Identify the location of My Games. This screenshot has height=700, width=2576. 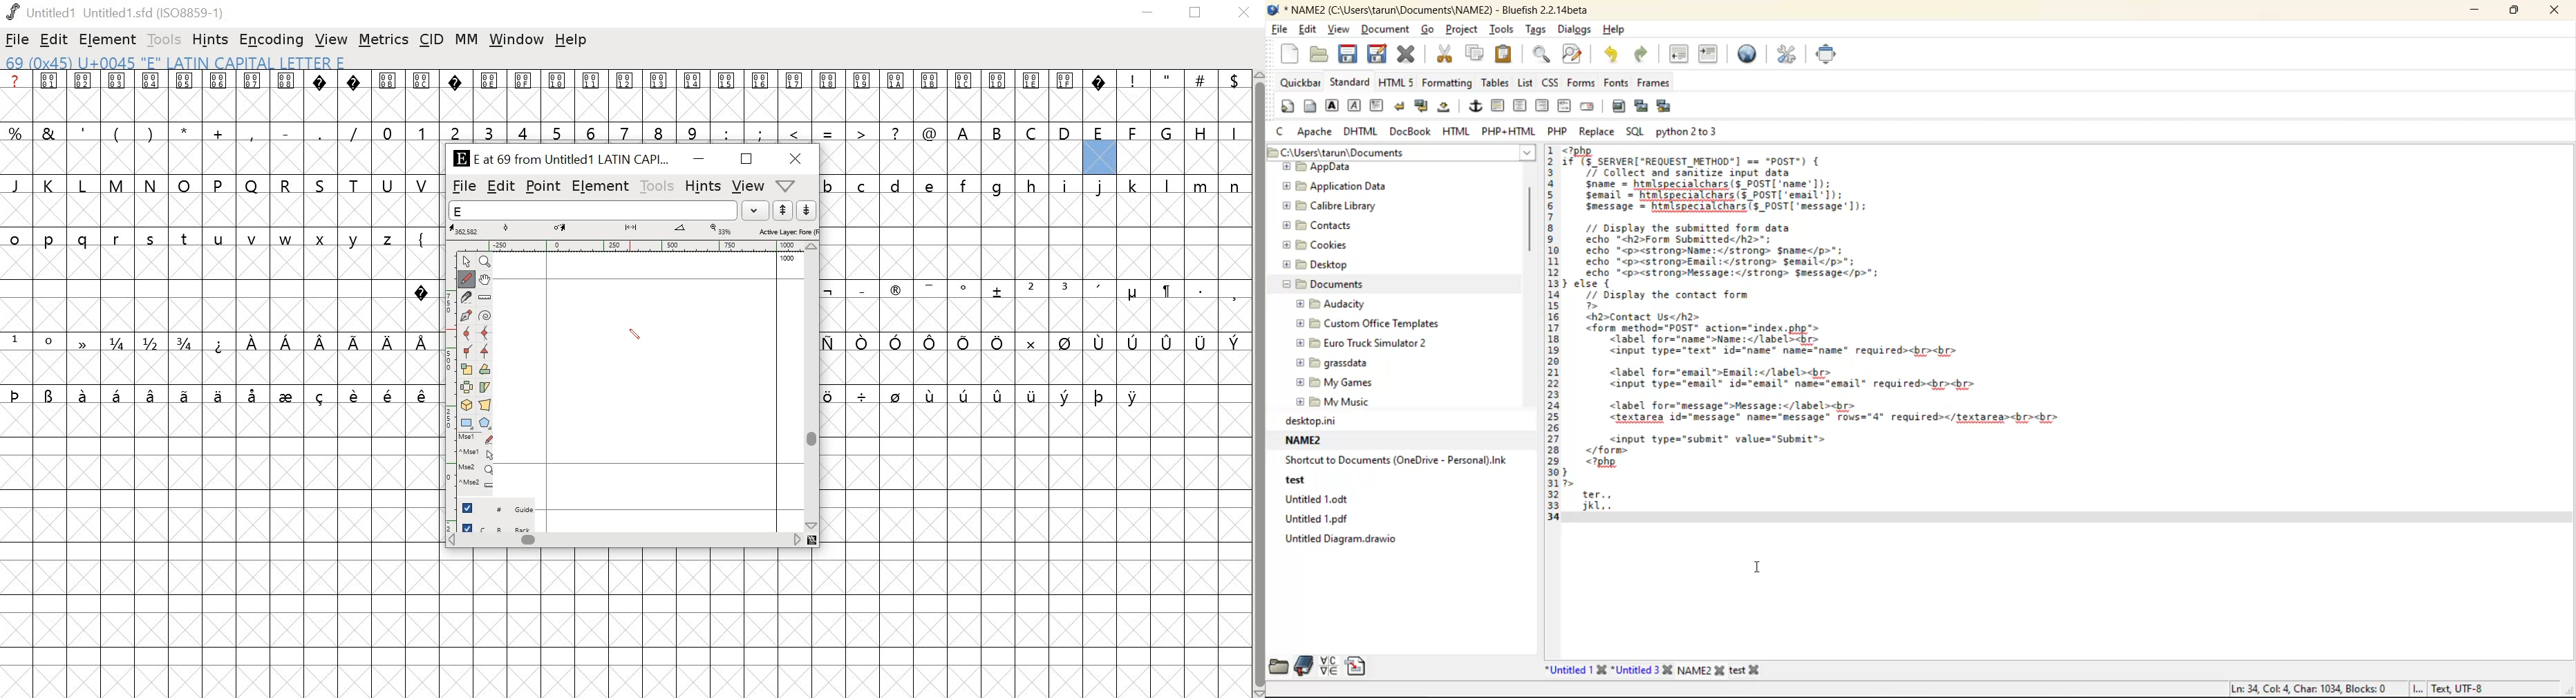
(1330, 382).